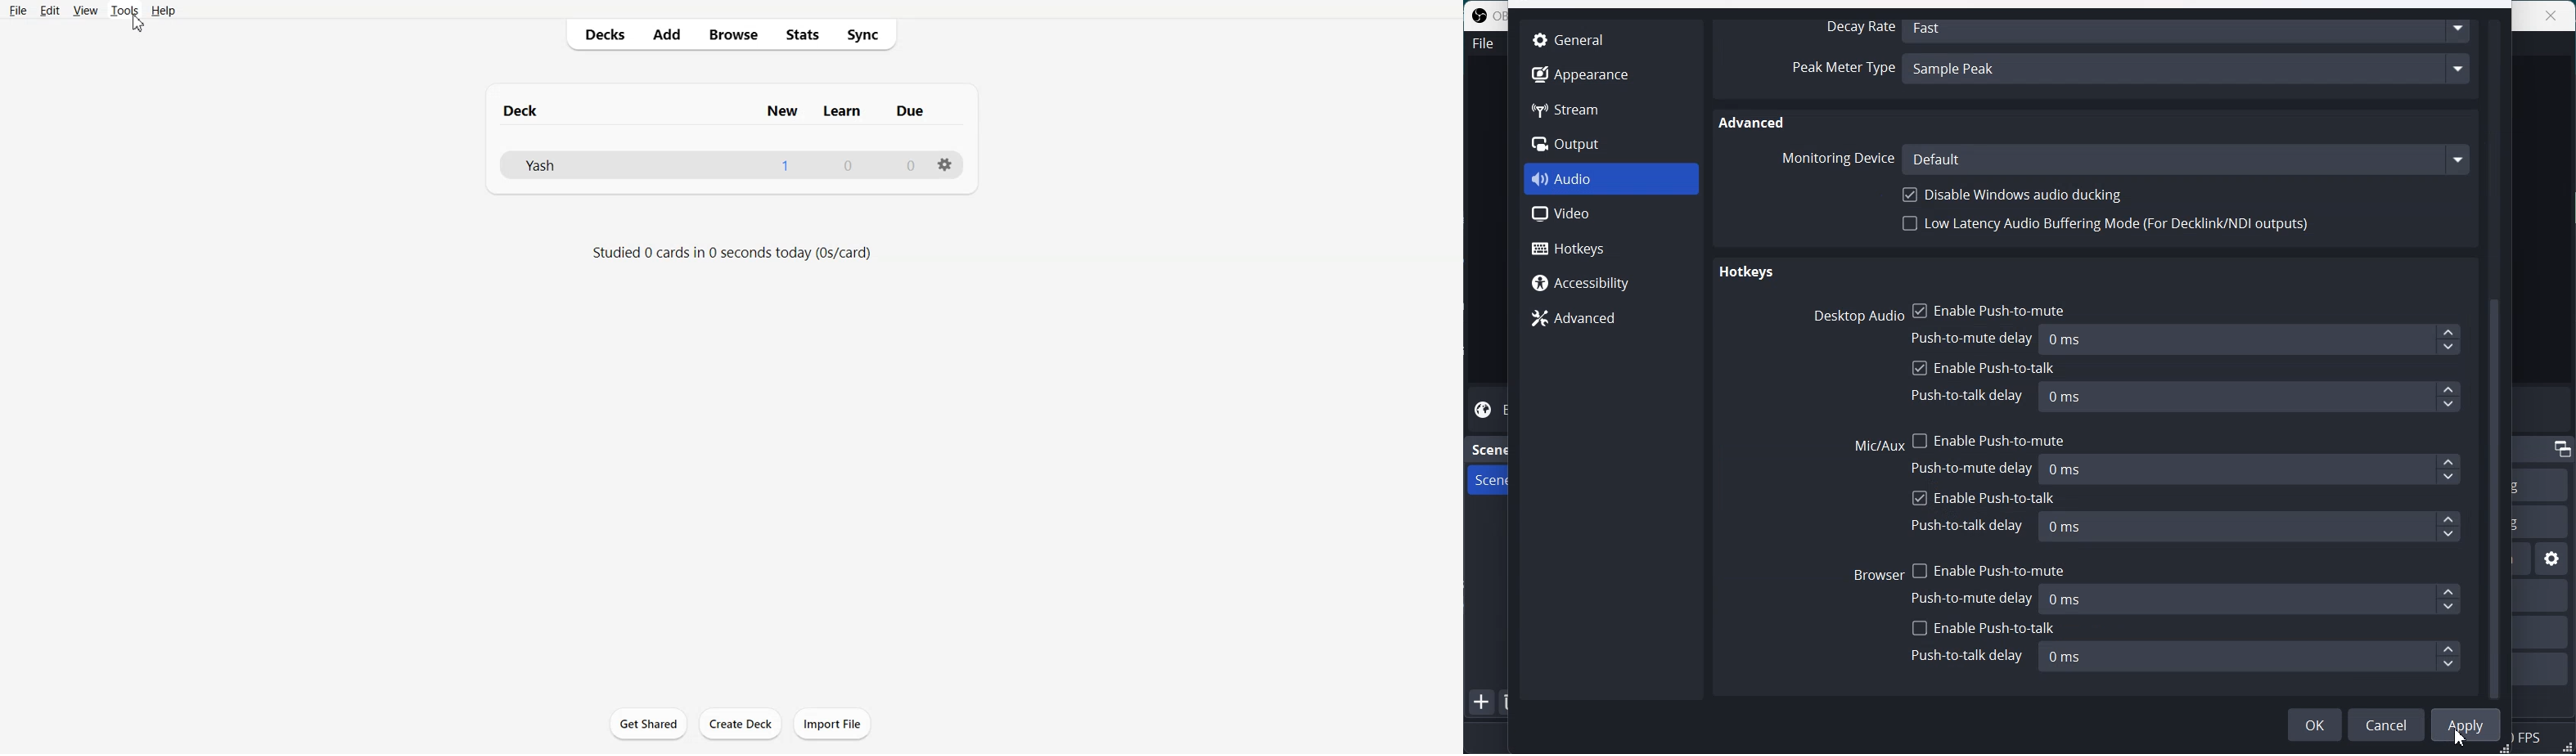 Image resolution: width=2576 pixels, height=756 pixels. I want to click on General, so click(1576, 39).